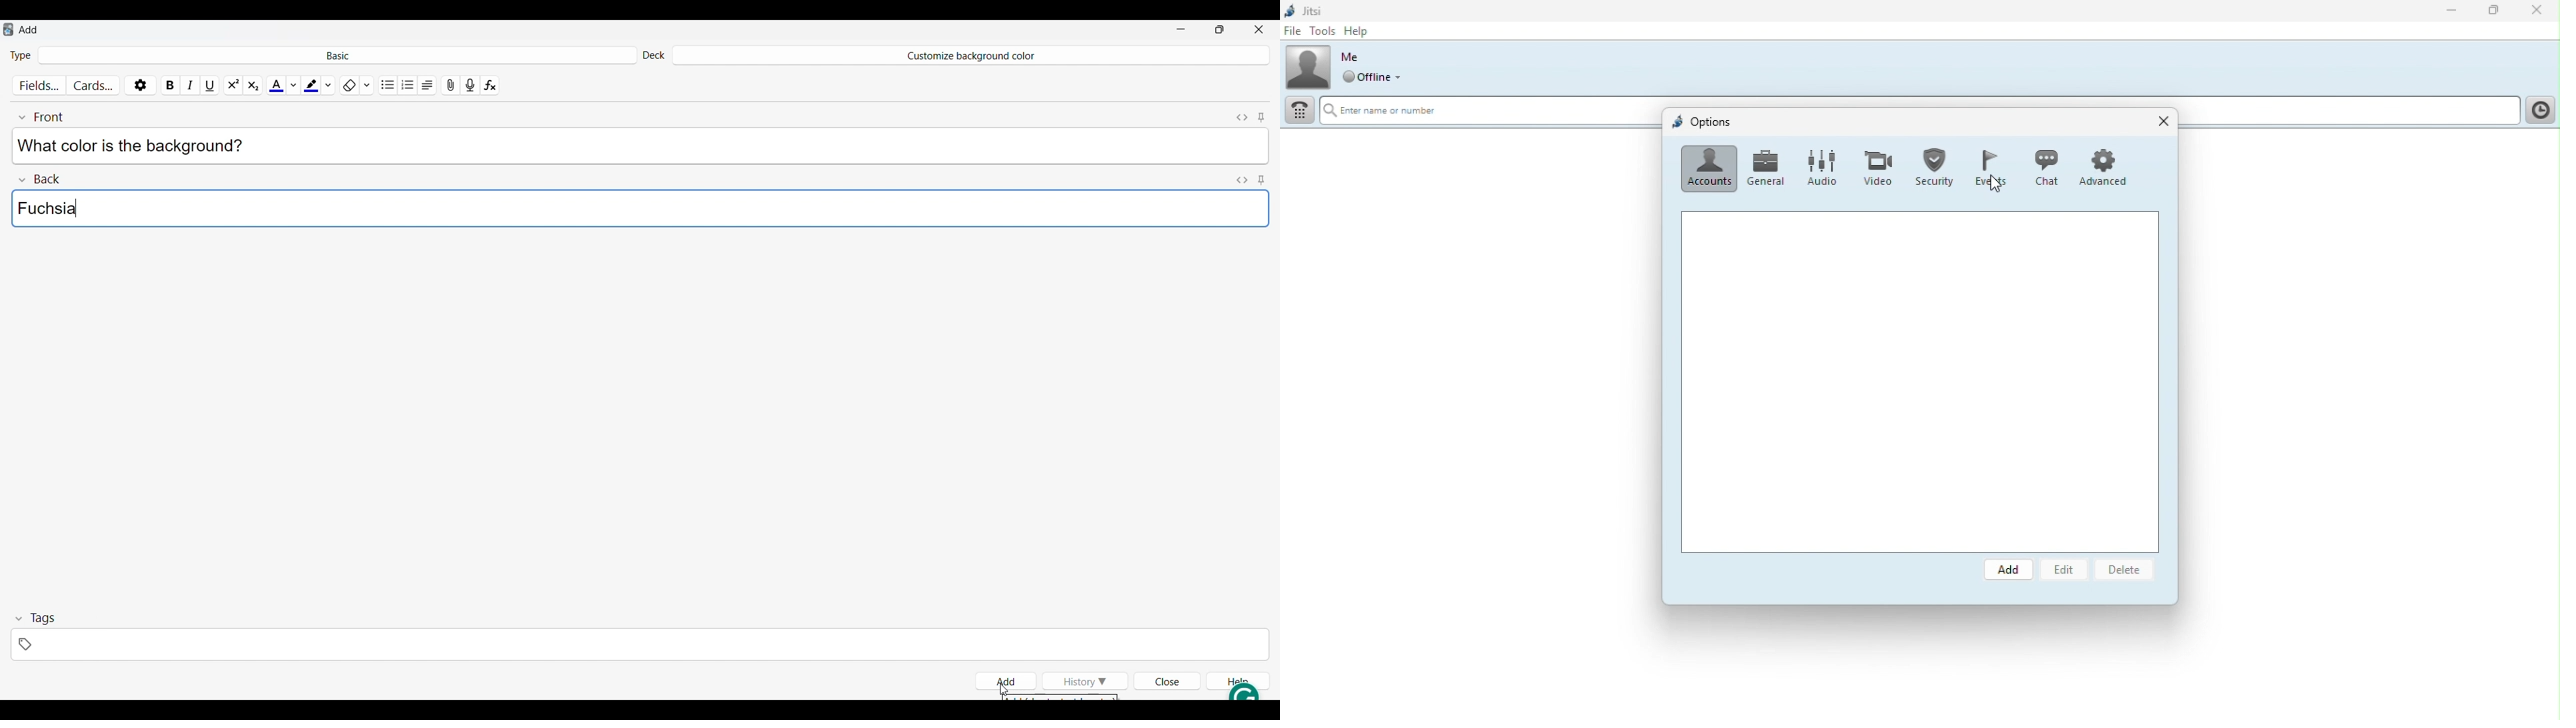 The image size is (2576, 728). I want to click on Grammarly extension, so click(1231, 691).